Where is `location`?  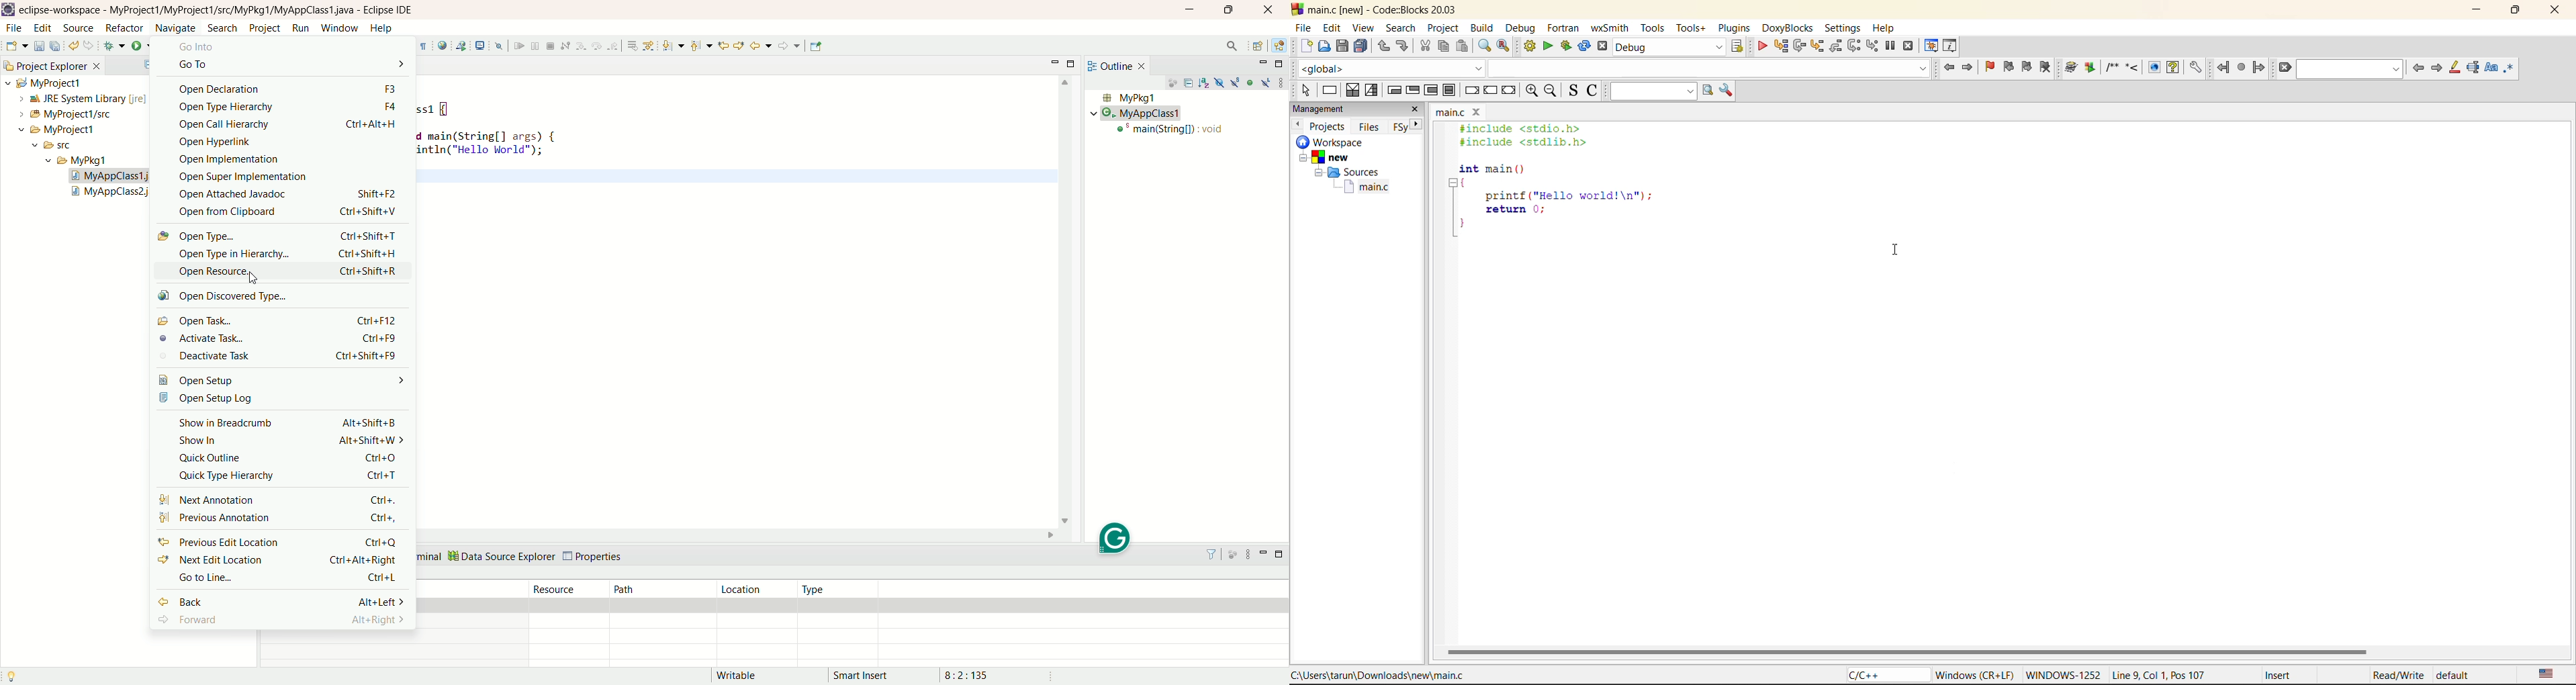 location is located at coordinates (756, 589).